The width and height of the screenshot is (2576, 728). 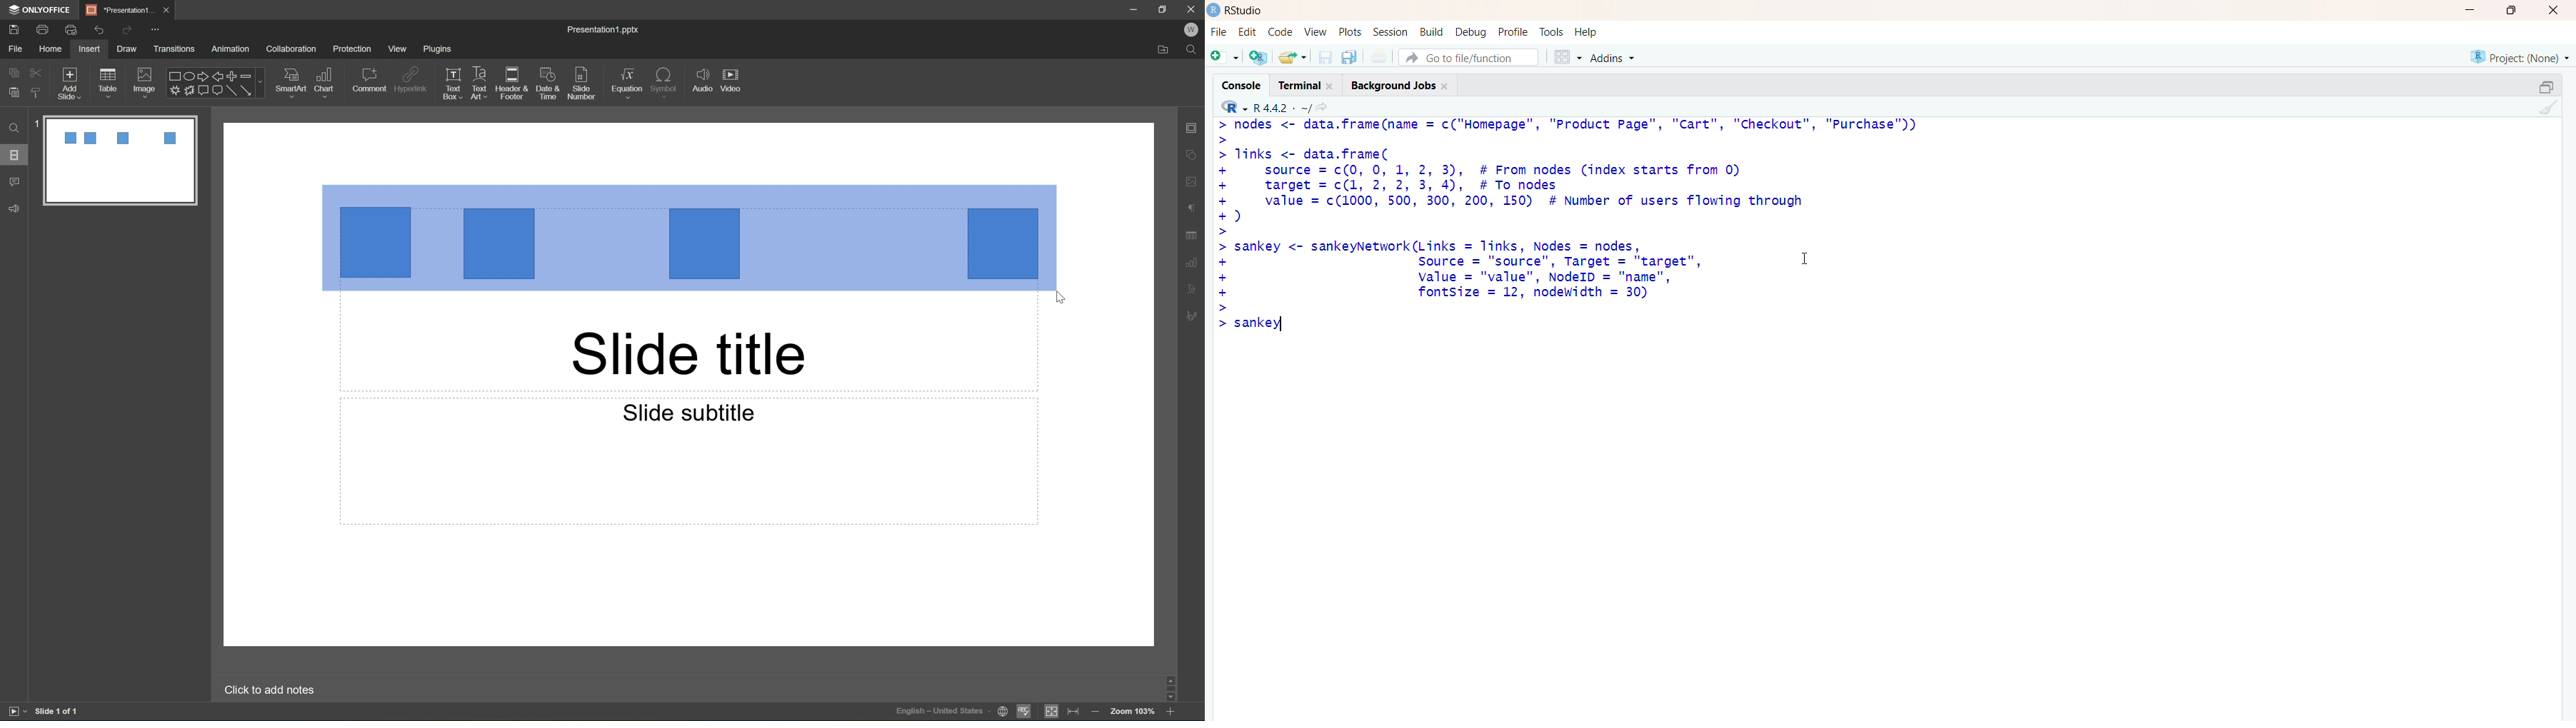 What do you see at coordinates (50, 49) in the screenshot?
I see `home` at bounding box center [50, 49].